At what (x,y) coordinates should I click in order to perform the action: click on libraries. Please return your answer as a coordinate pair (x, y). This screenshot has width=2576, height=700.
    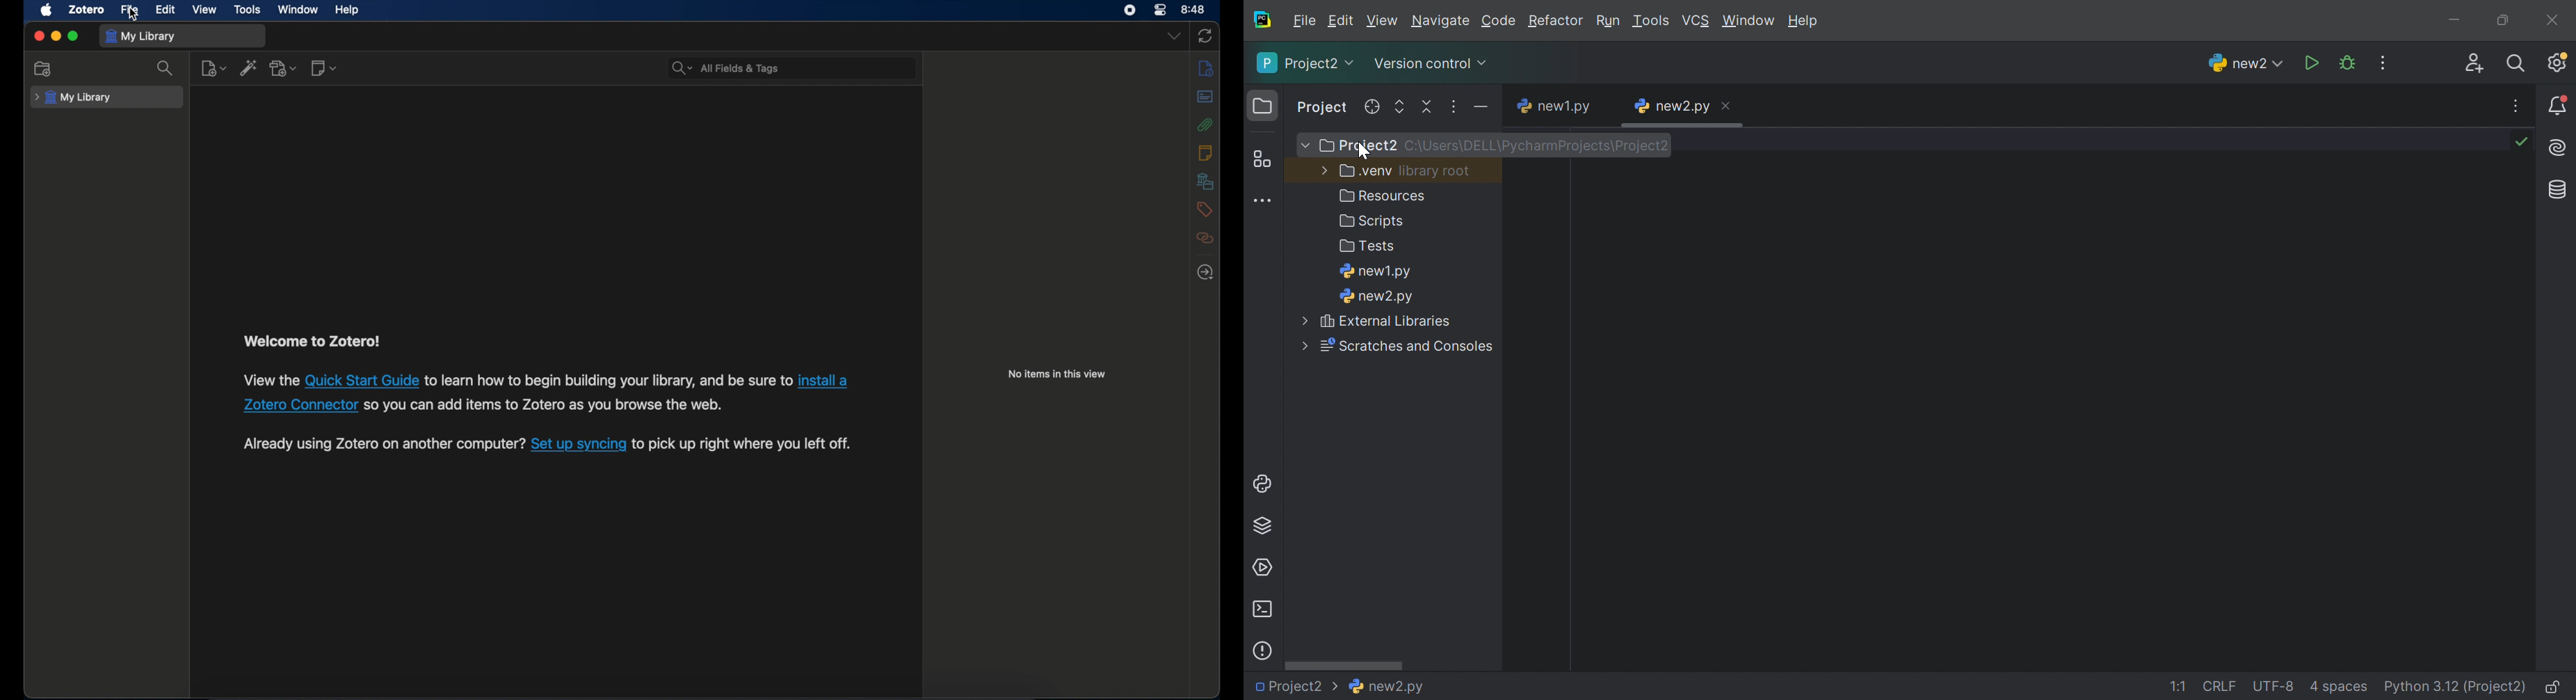
    Looking at the image, I should click on (1206, 181).